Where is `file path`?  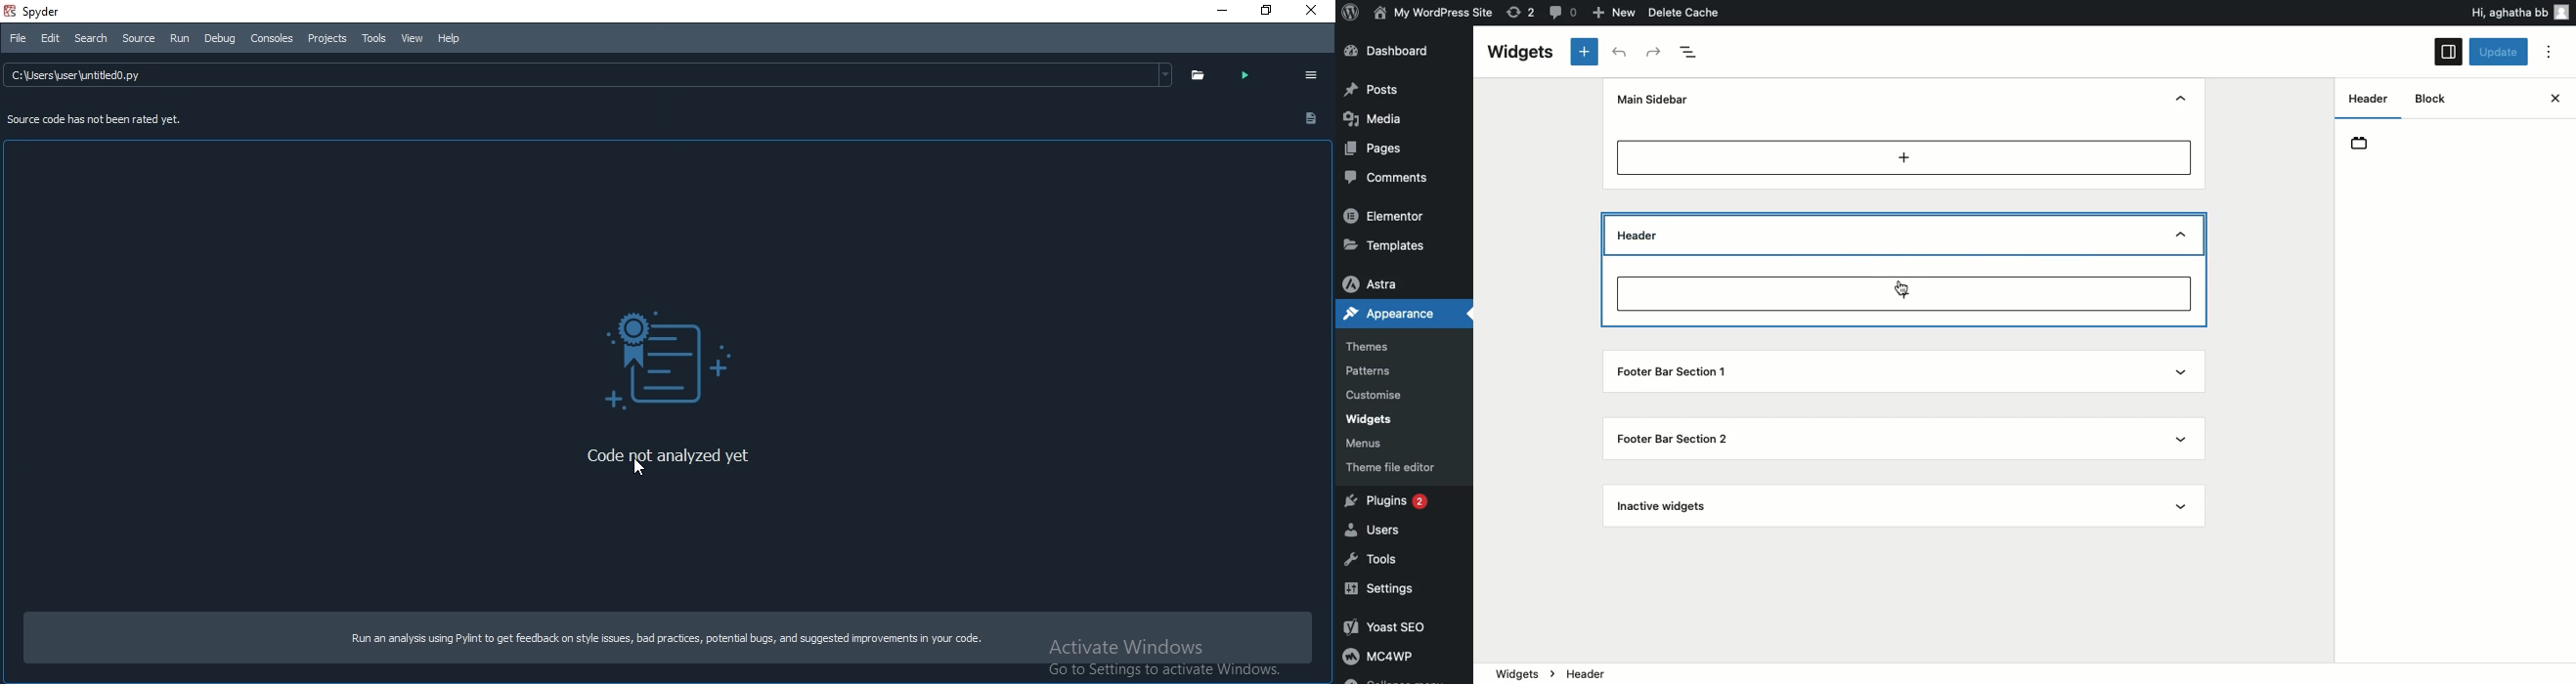 file path is located at coordinates (592, 74).